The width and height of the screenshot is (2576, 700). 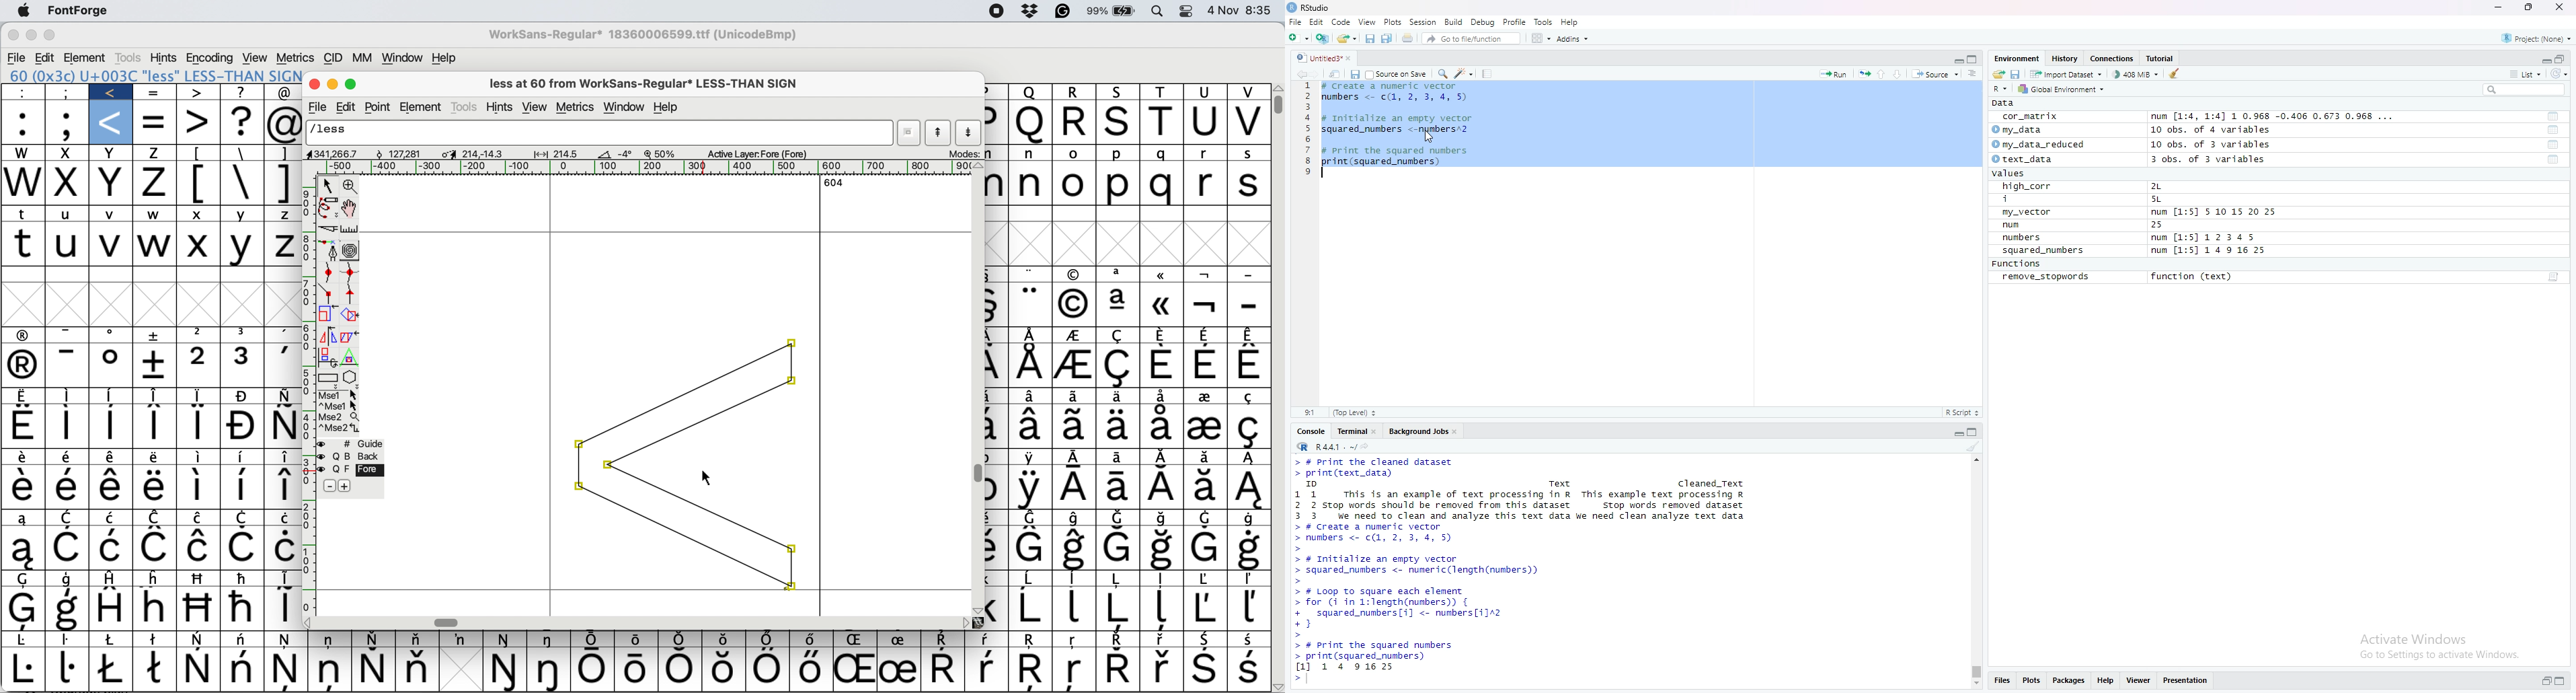 I want to click on show next letter, so click(x=970, y=133).